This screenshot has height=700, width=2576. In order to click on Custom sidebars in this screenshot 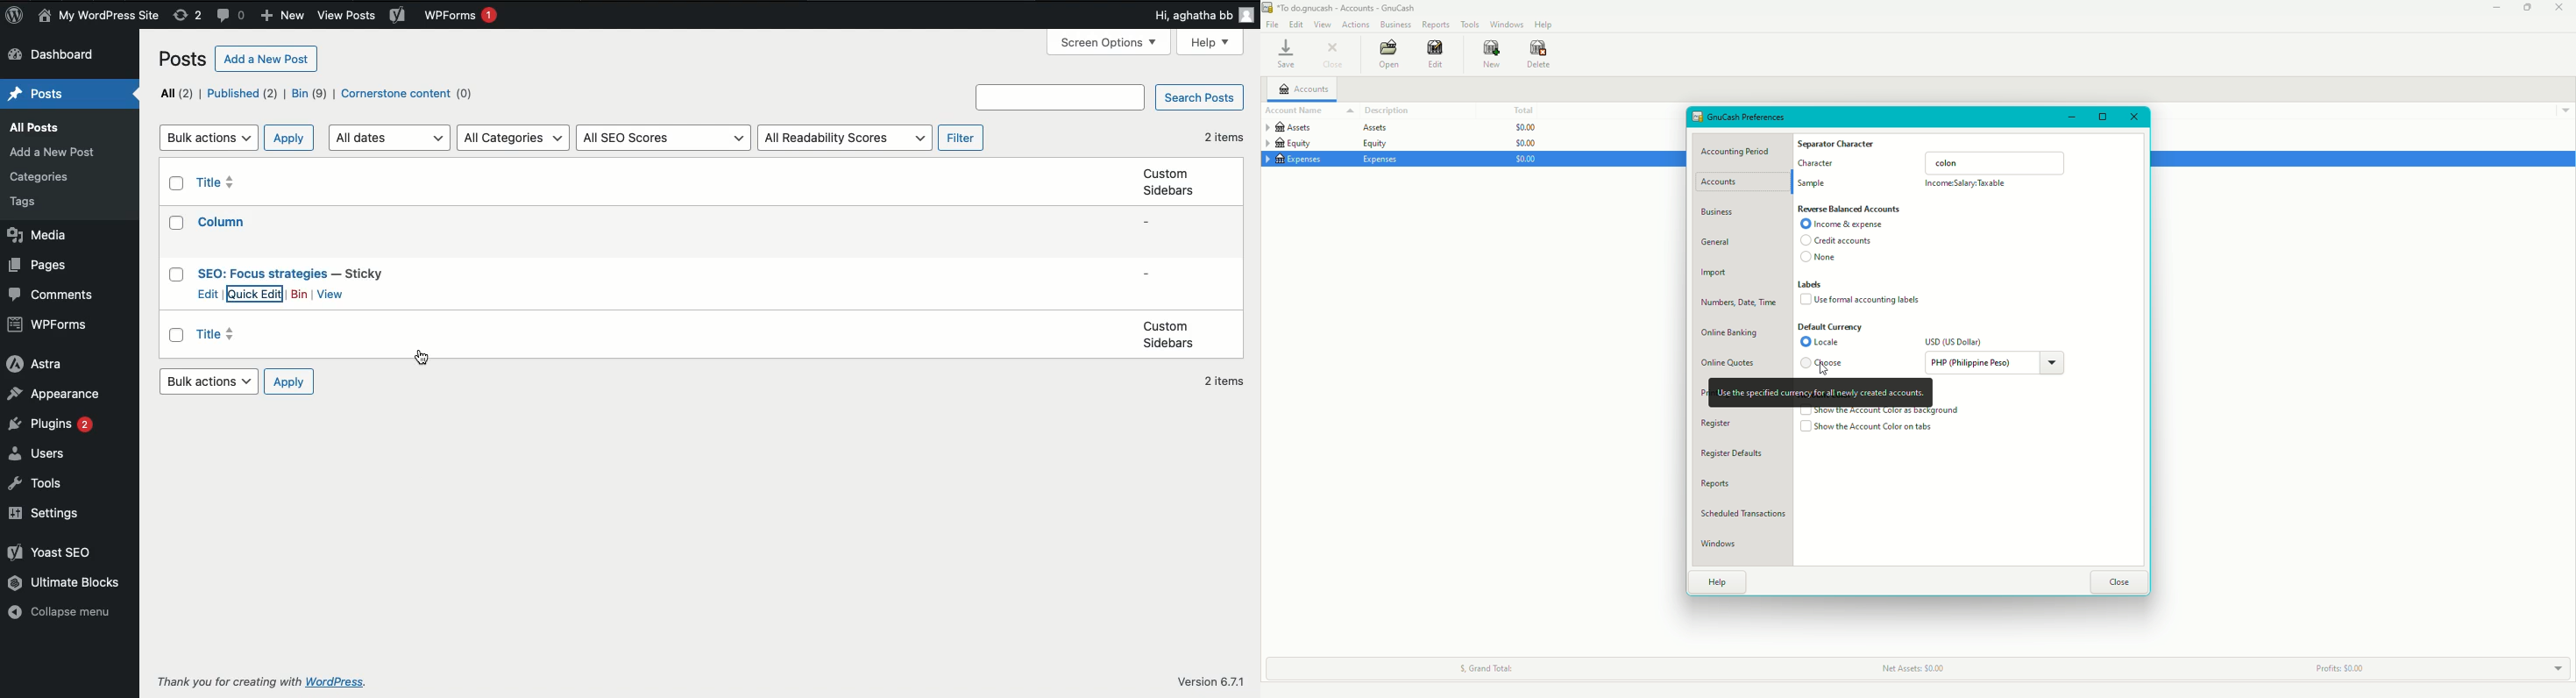, I will do `click(1168, 335)`.